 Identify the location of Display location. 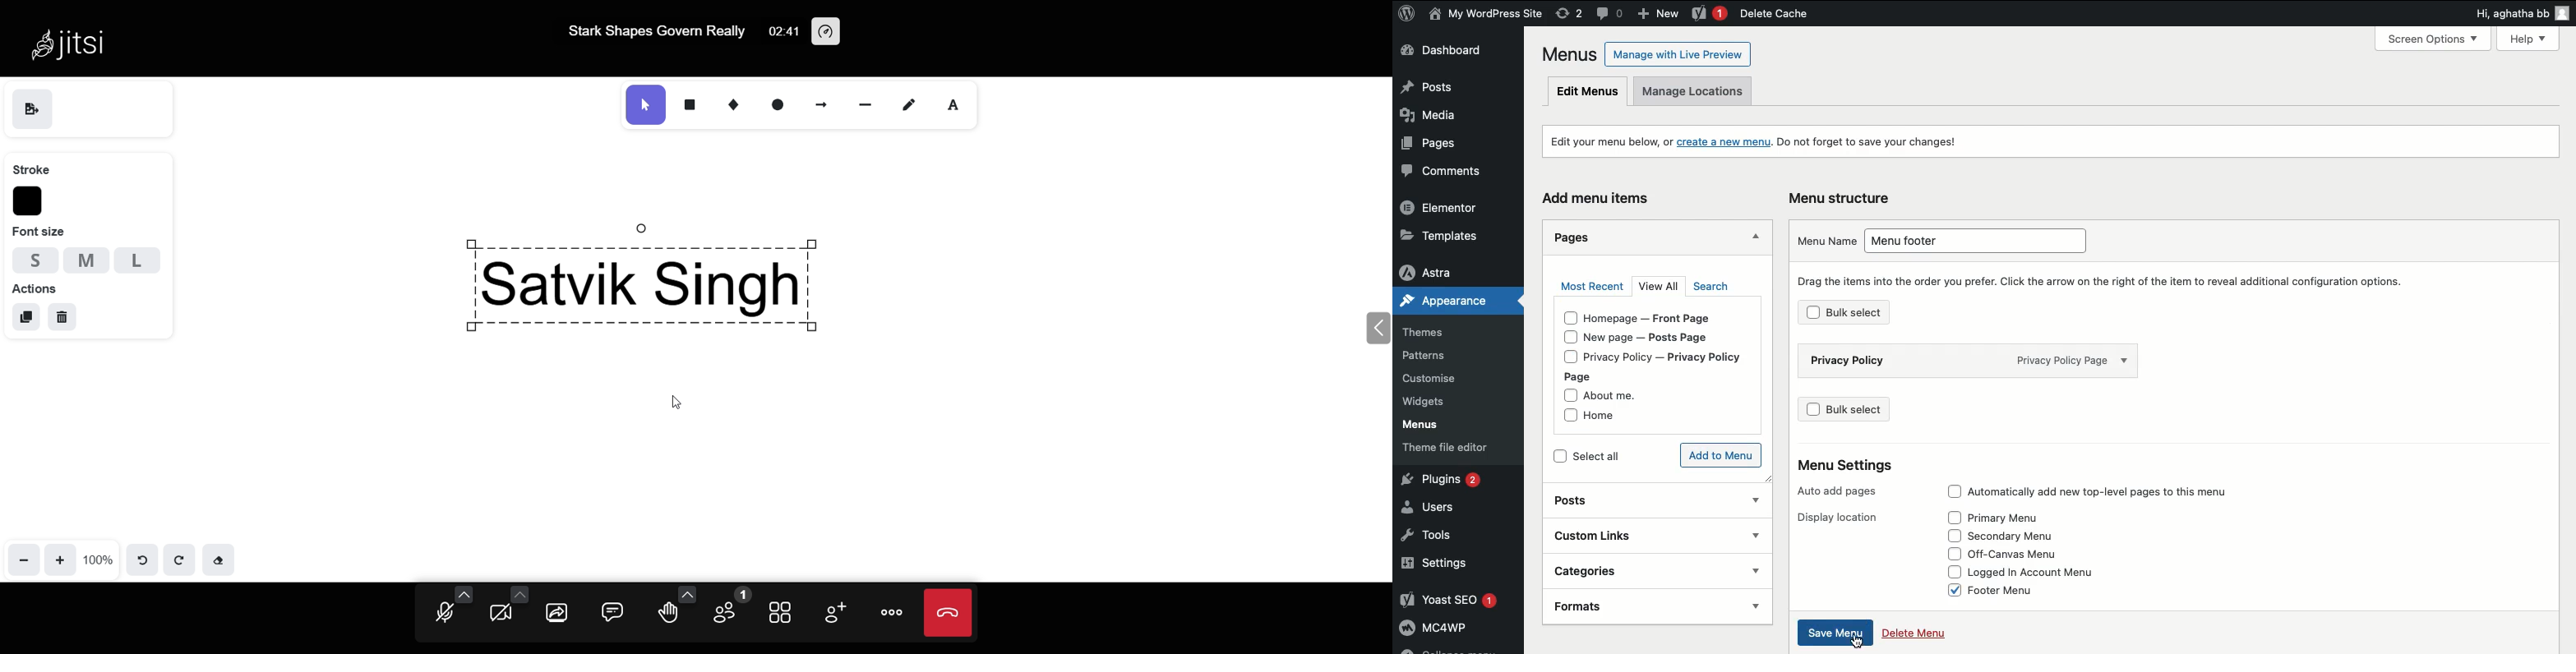
(1835, 516).